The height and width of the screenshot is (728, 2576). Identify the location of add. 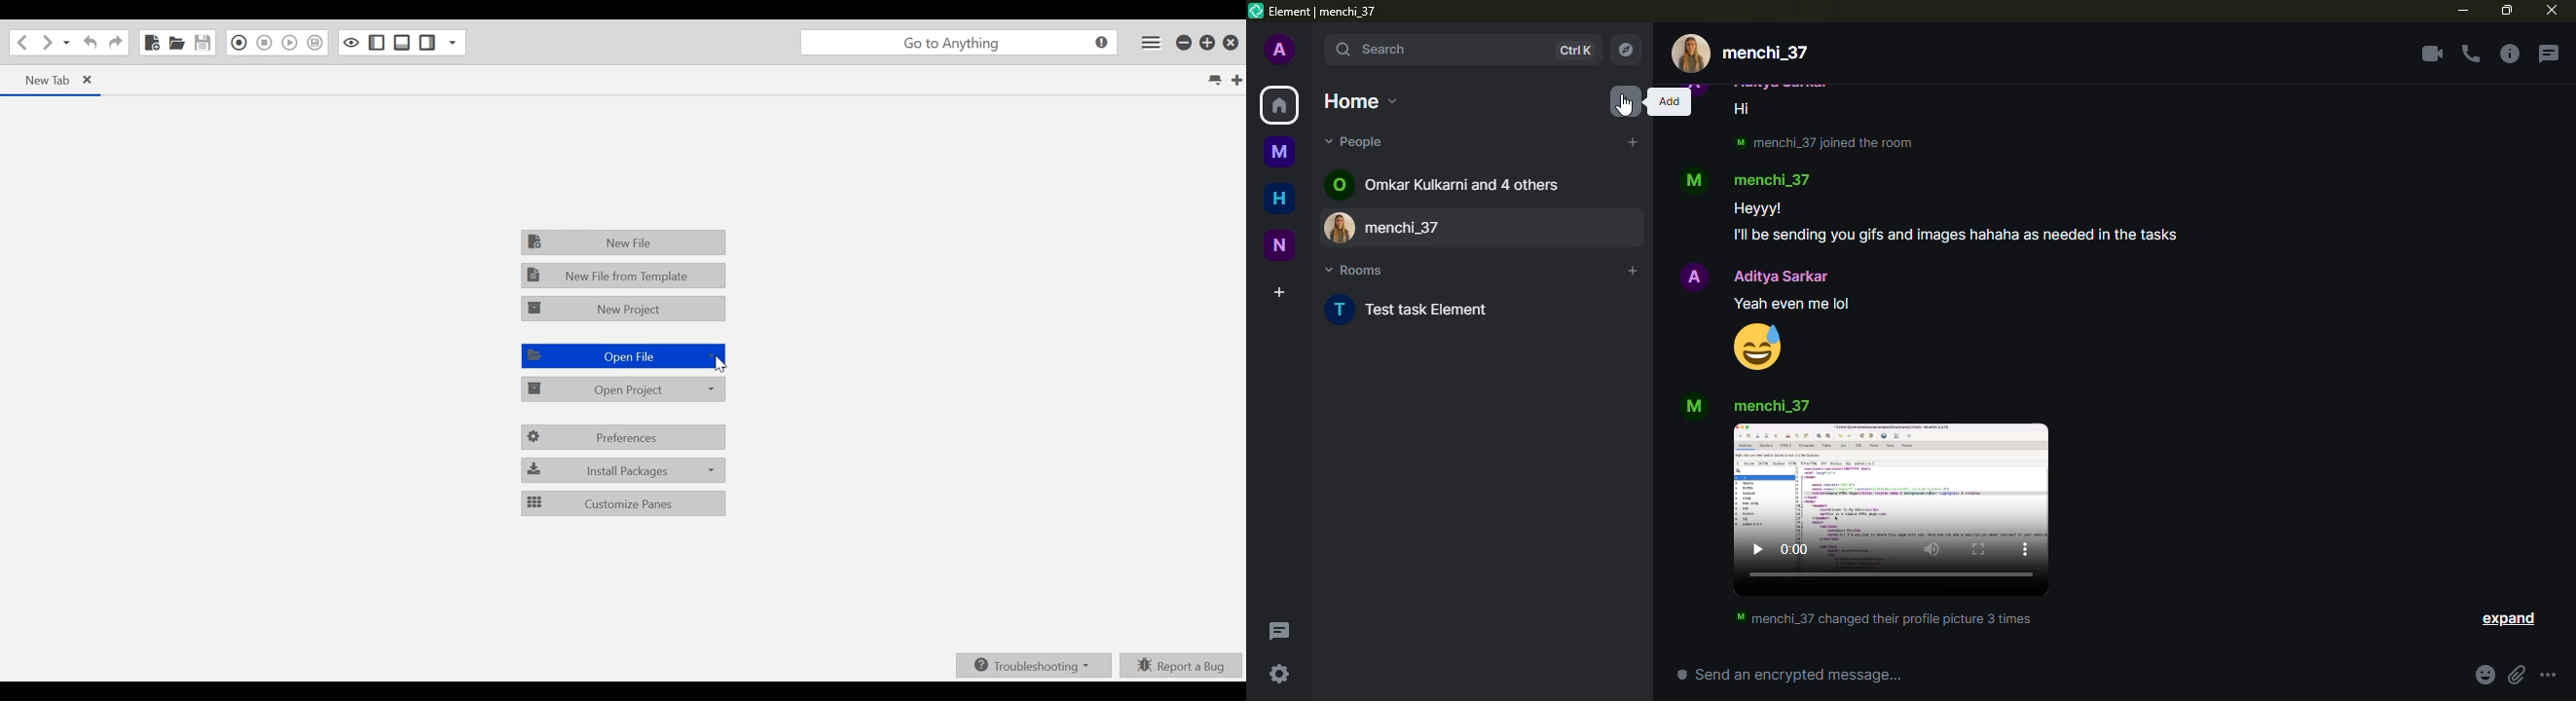
(1669, 101).